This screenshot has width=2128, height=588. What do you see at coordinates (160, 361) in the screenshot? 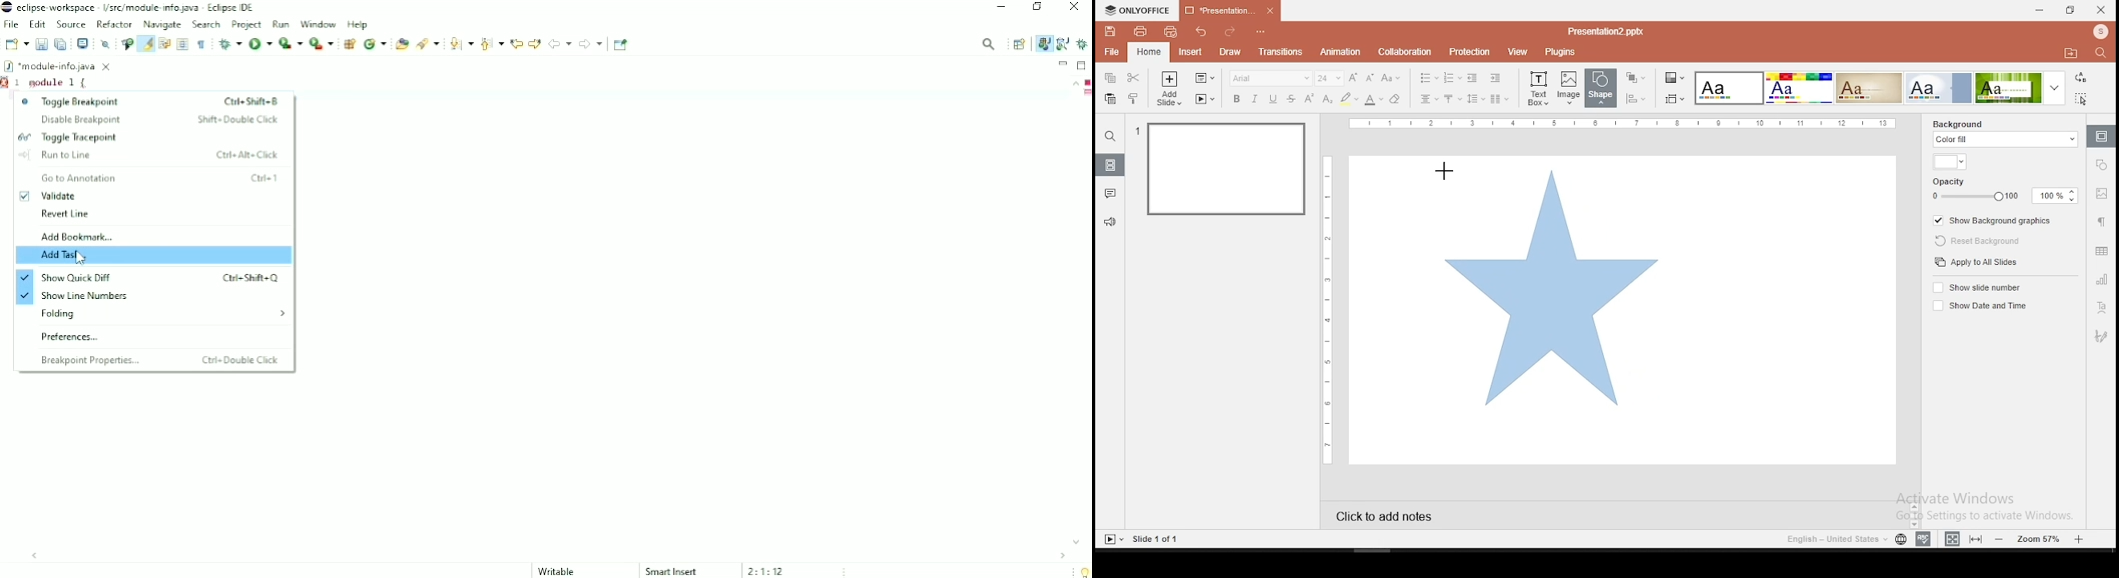
I see `Breakpoint Properties` at bounding box center [160, 361].